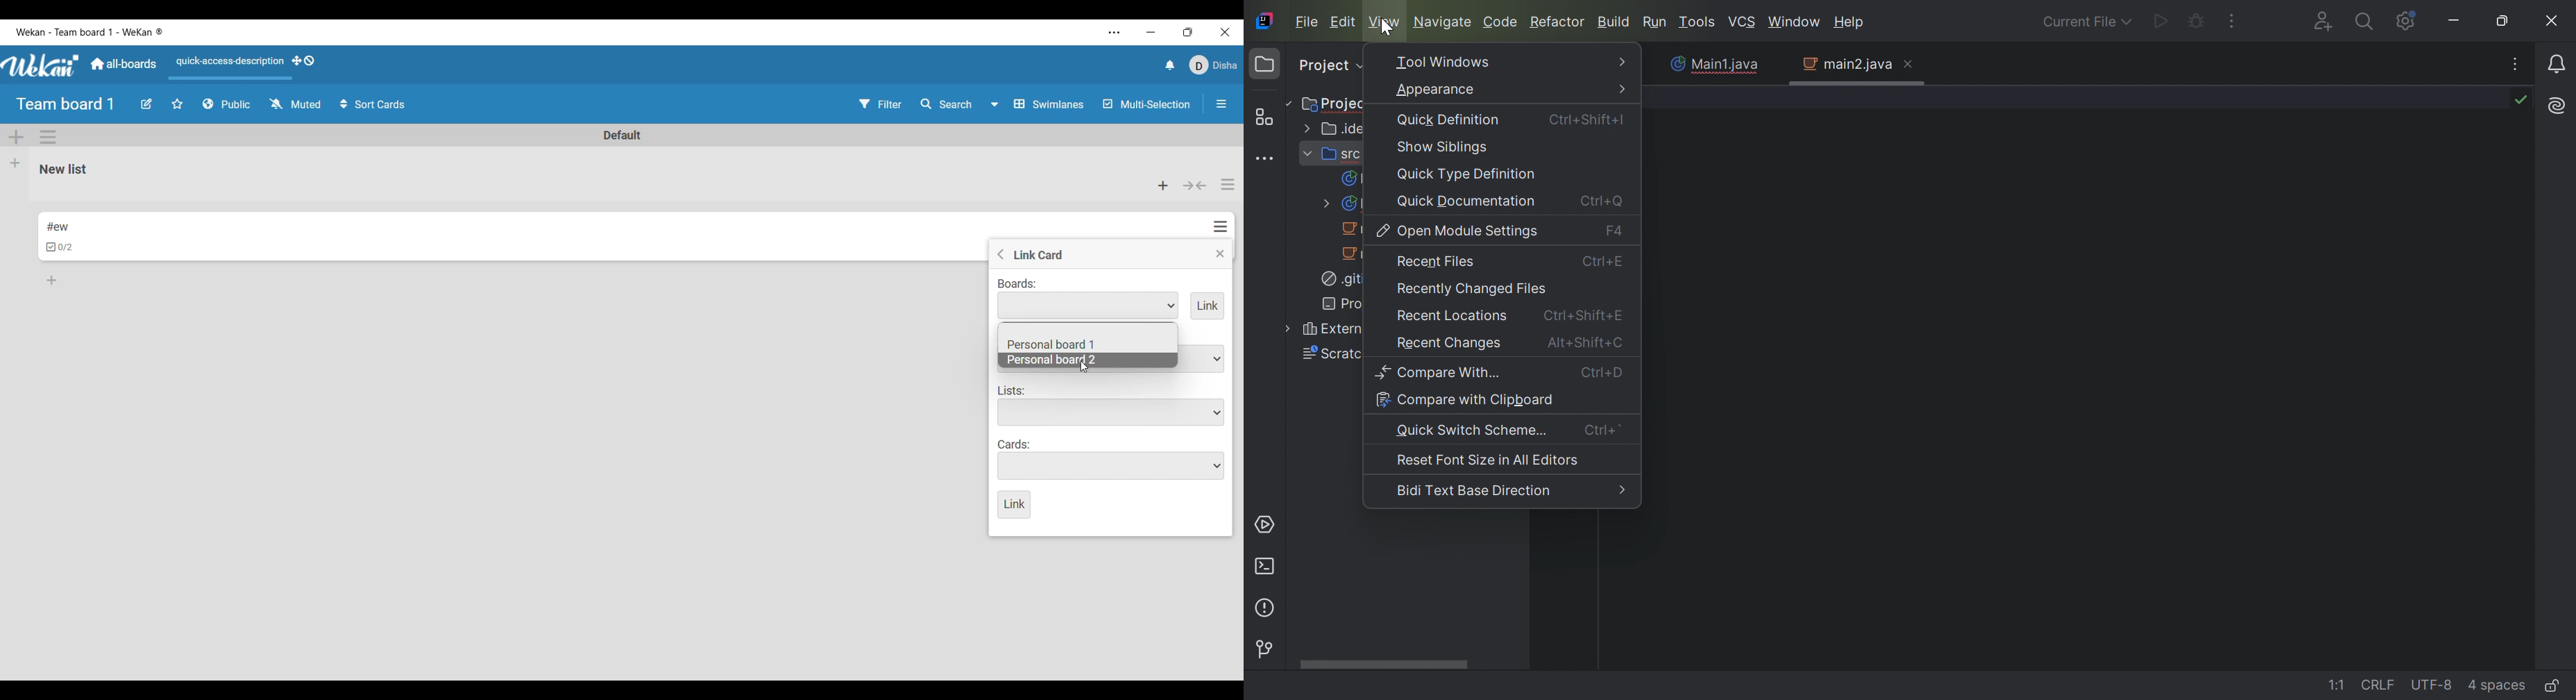 Image resolution: width=2576 pixels, height=700 pixels. Describe the element at coordinates (124, 64) in the screenshot. I see `Main dashboard` at that location.